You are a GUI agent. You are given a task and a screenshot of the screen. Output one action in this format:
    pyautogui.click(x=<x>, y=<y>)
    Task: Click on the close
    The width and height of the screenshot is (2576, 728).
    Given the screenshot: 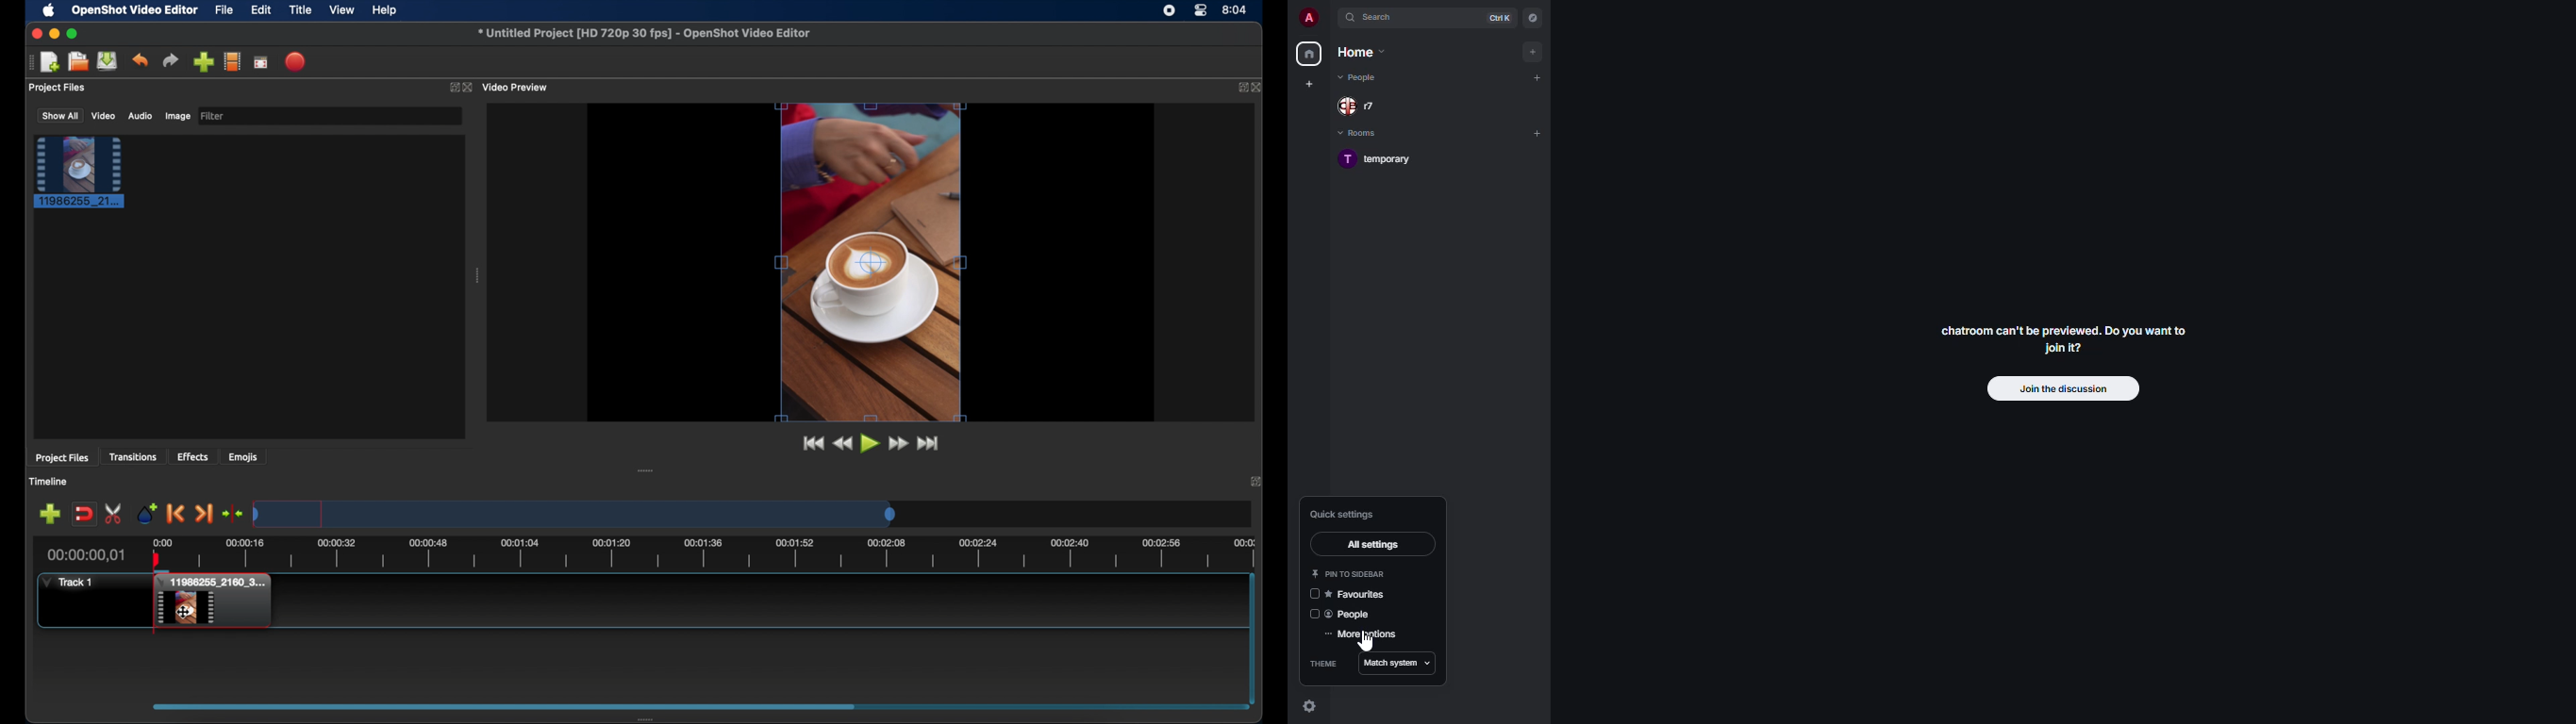 What is the action you would take?
    pyautogui.click(x=1260, y=88)
    